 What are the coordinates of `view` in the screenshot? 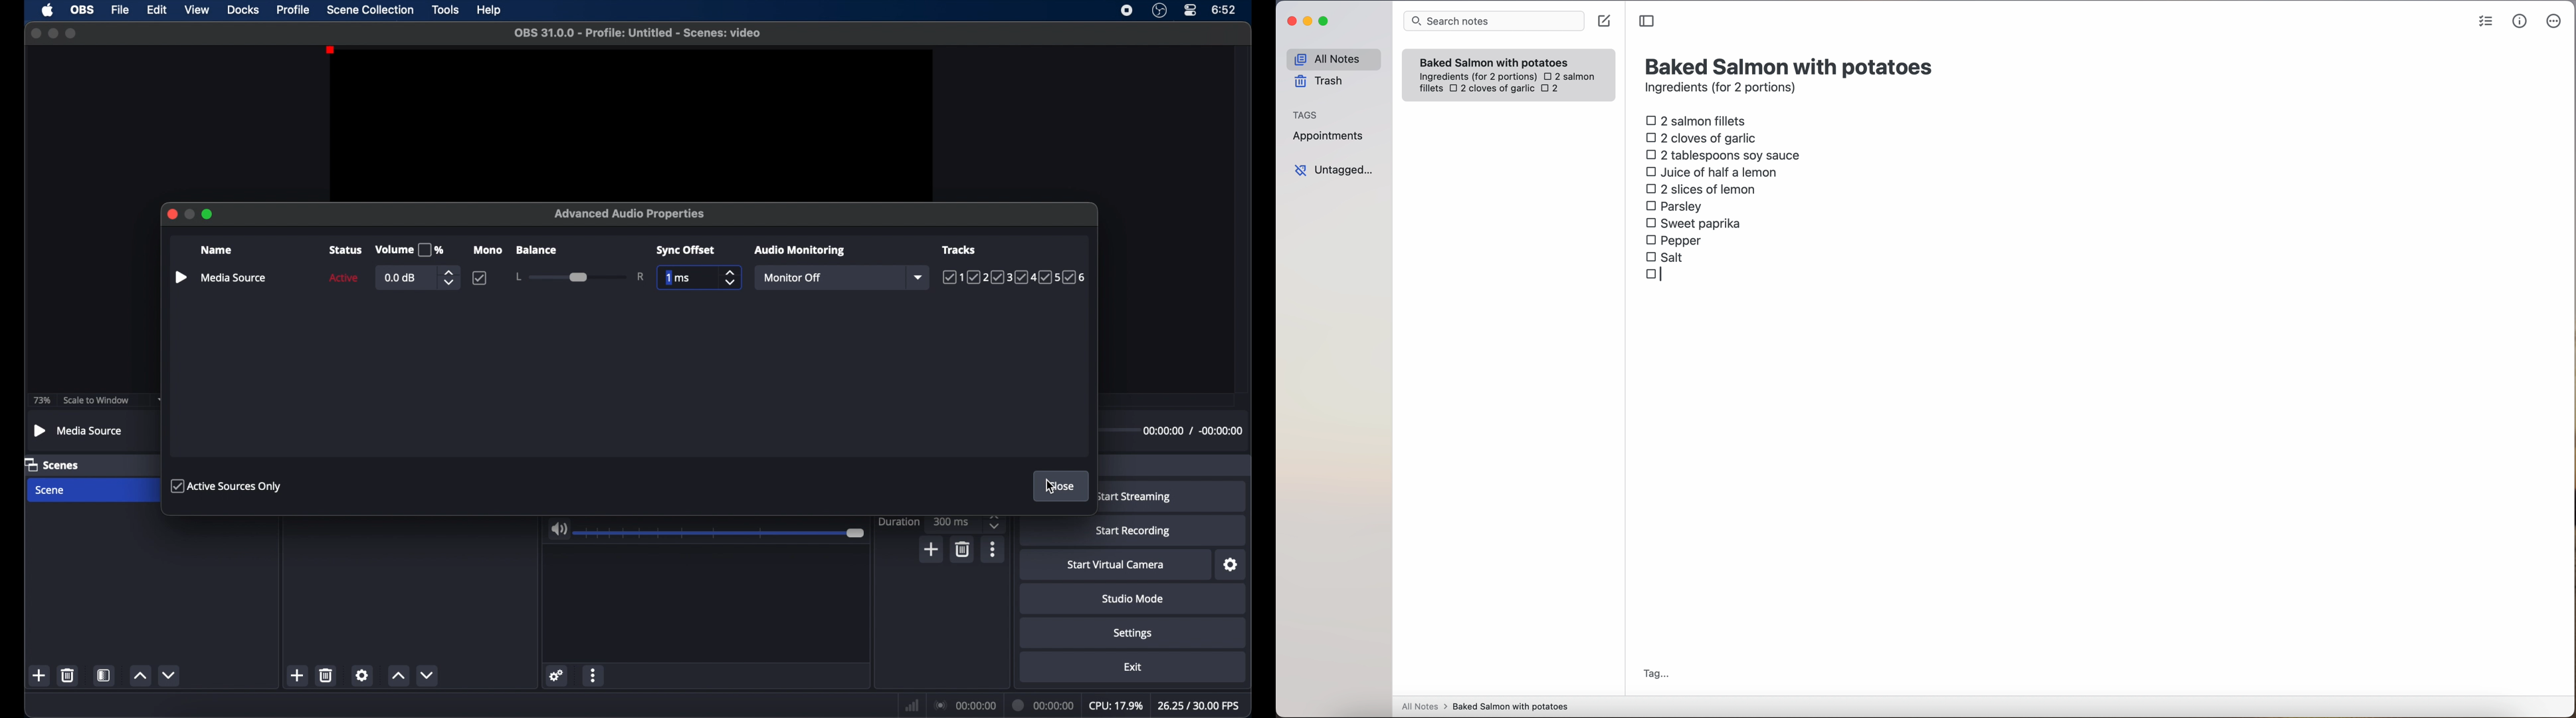 It's located at (197, 10).